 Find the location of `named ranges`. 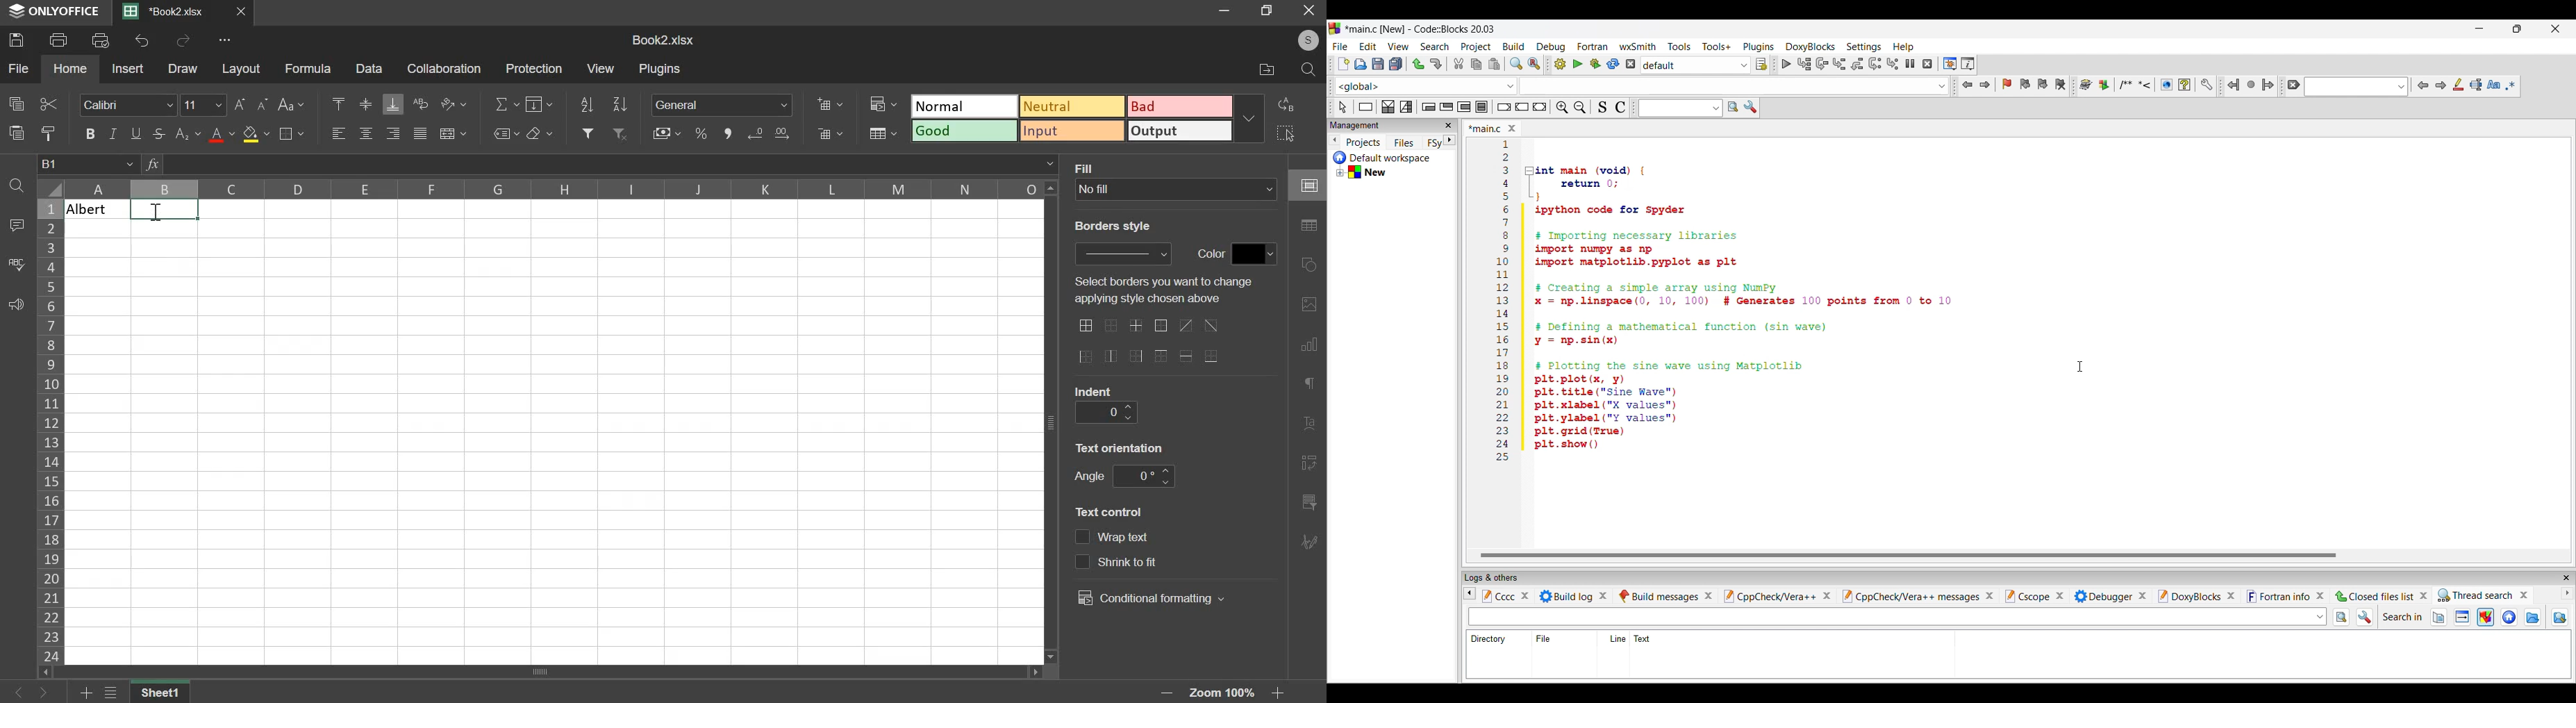

named ranges is located at coordinates (505, 133).